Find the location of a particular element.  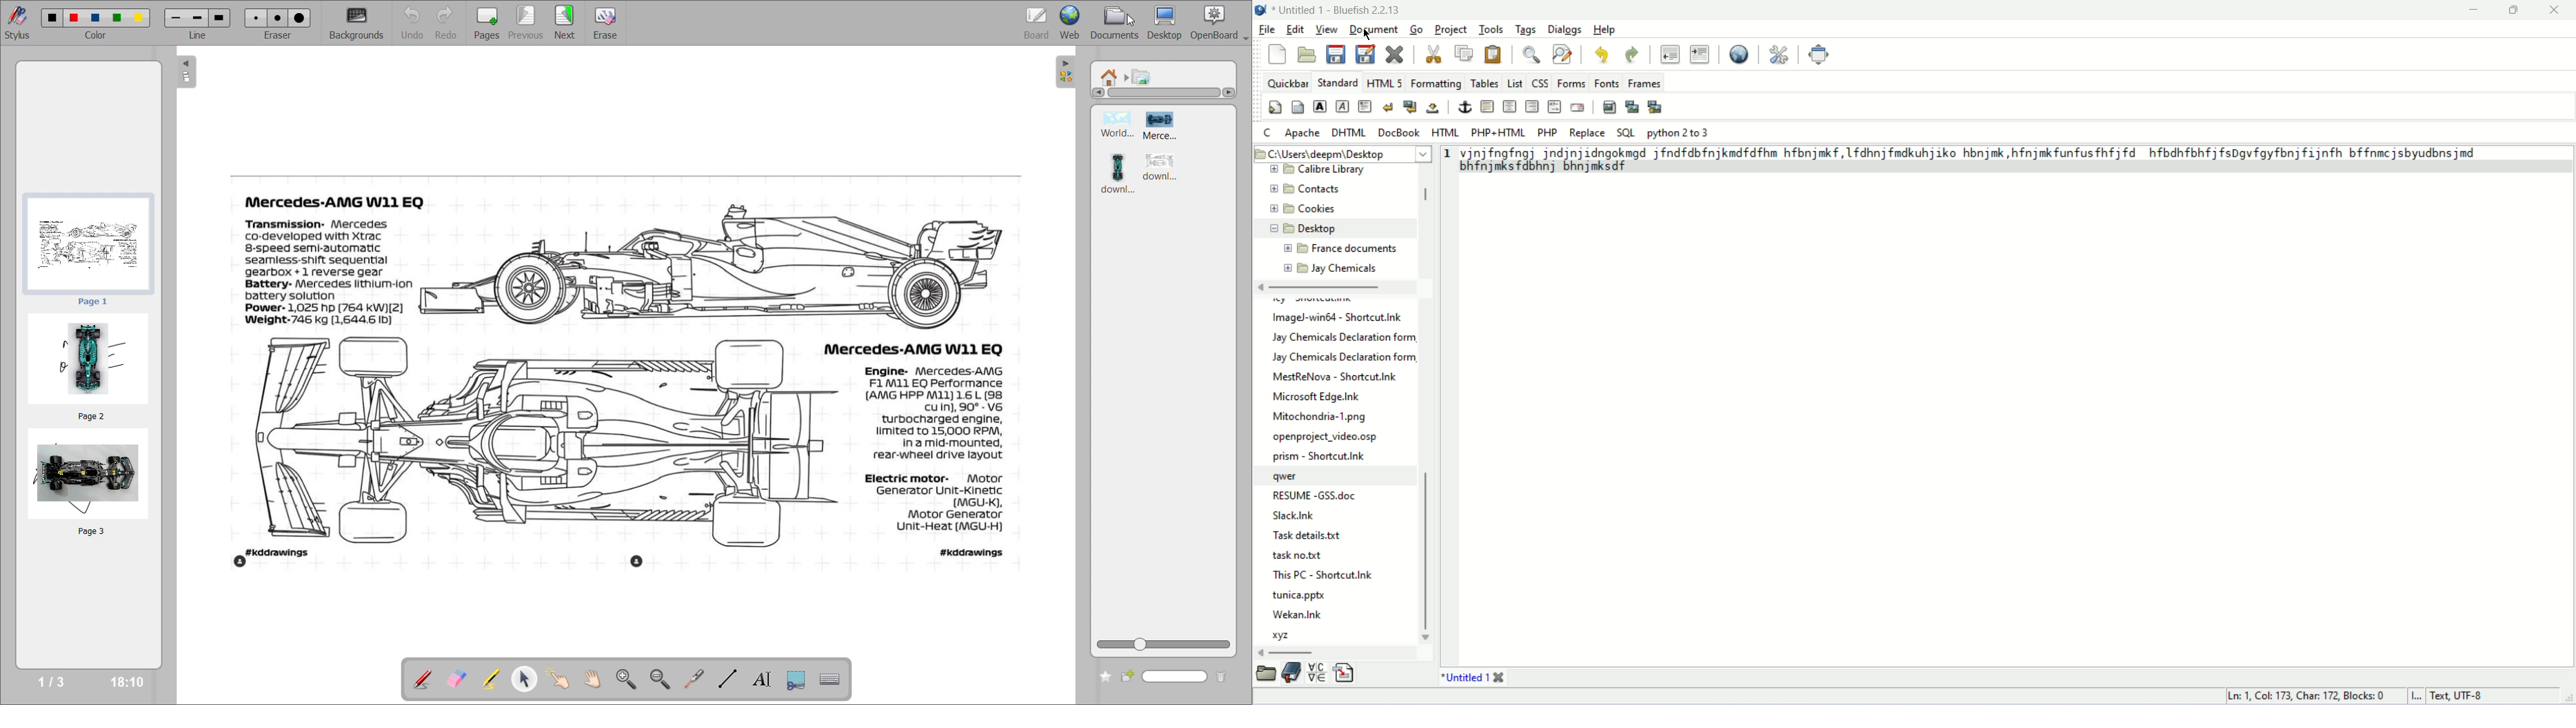

HTML 5 is located at coordinates (1384, 82).